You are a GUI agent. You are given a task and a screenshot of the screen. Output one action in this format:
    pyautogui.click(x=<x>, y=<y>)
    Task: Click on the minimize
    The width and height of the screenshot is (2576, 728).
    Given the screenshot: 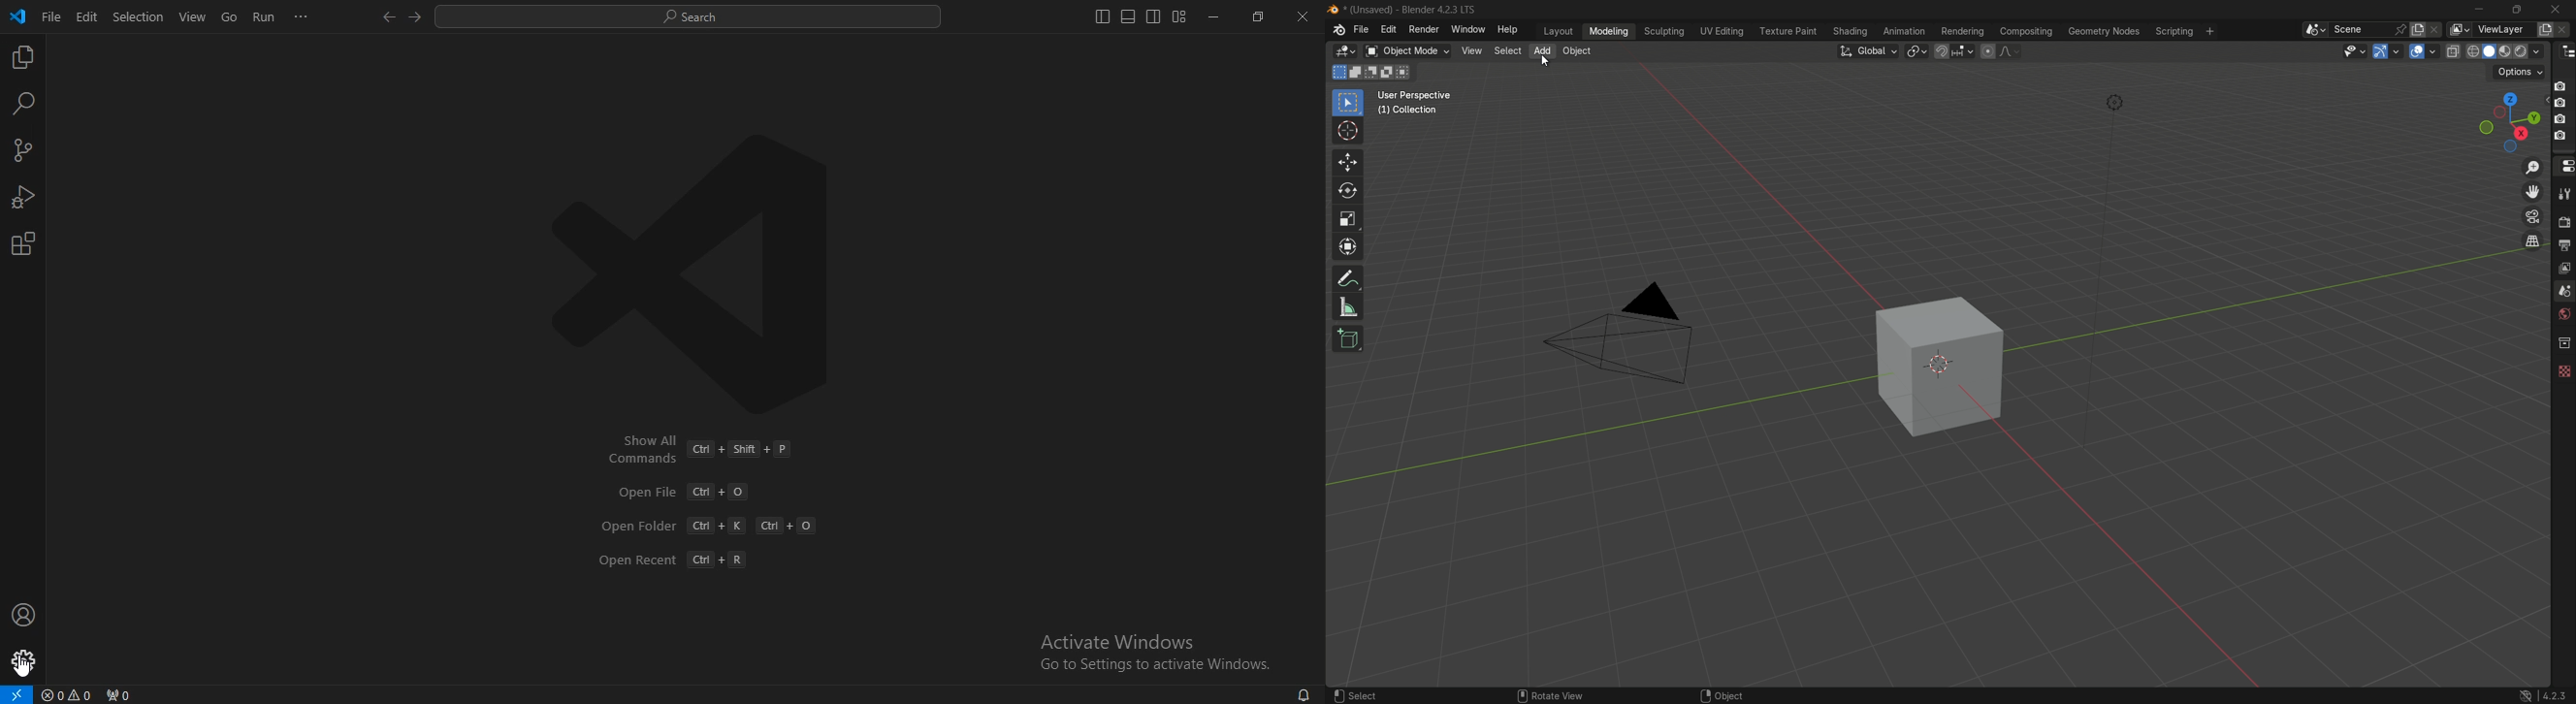 What is the action you would take?
    pyautogui.click(x=1210, y=17)
    